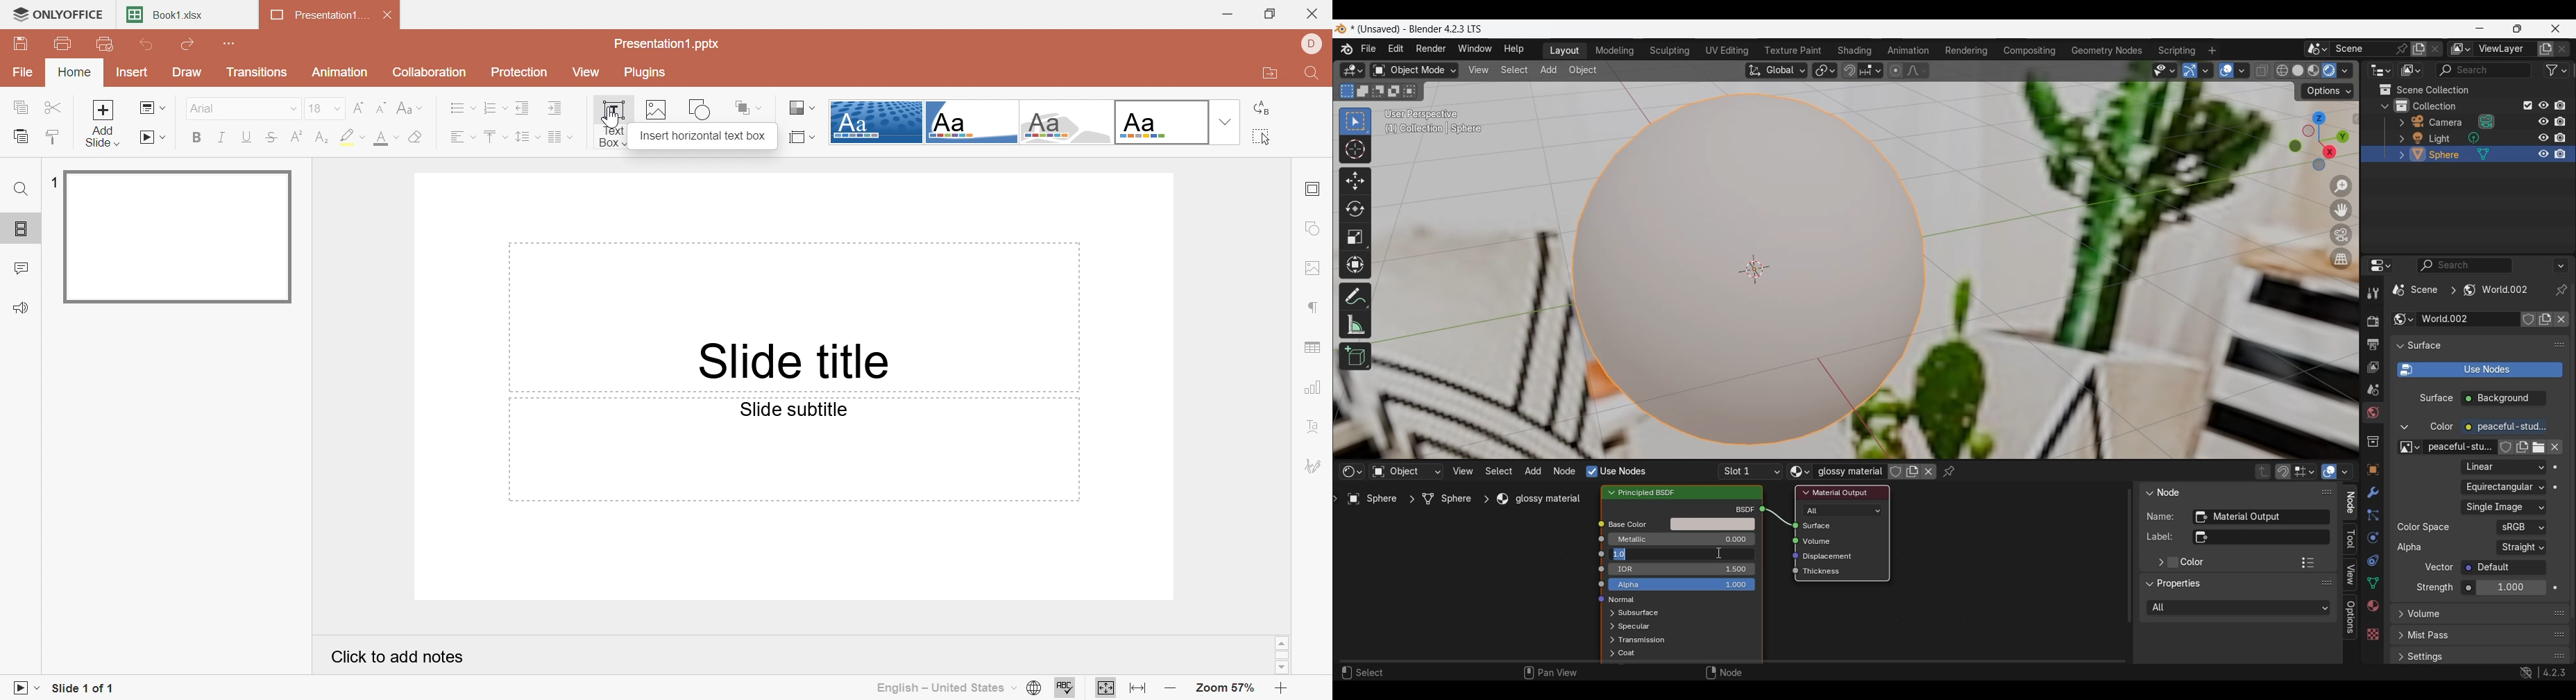 This screenshot has width=2576, height=700. I want to click on Chart settings, so click(1315, 389).